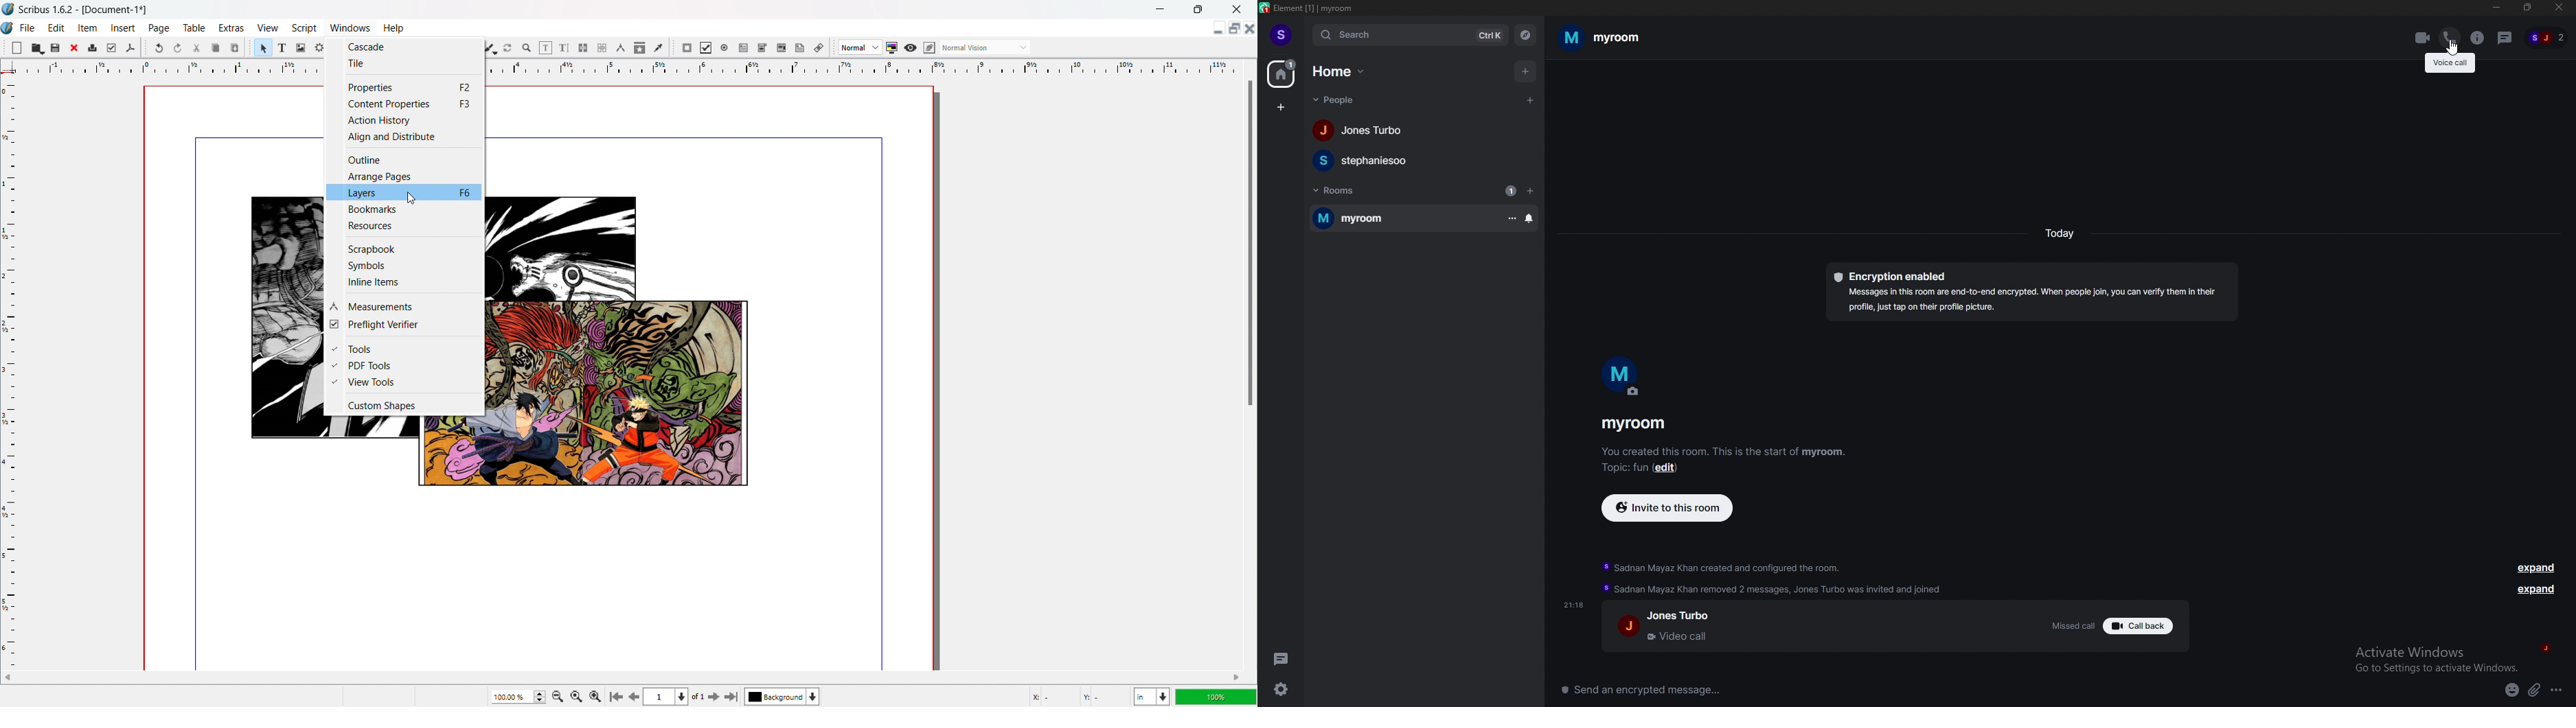 The height and width of the screenshot is (728, 2576). What do you see at coordinates (1575, 604) in the screenshot?
I see `21:18` at bounding box center [1575, 604].